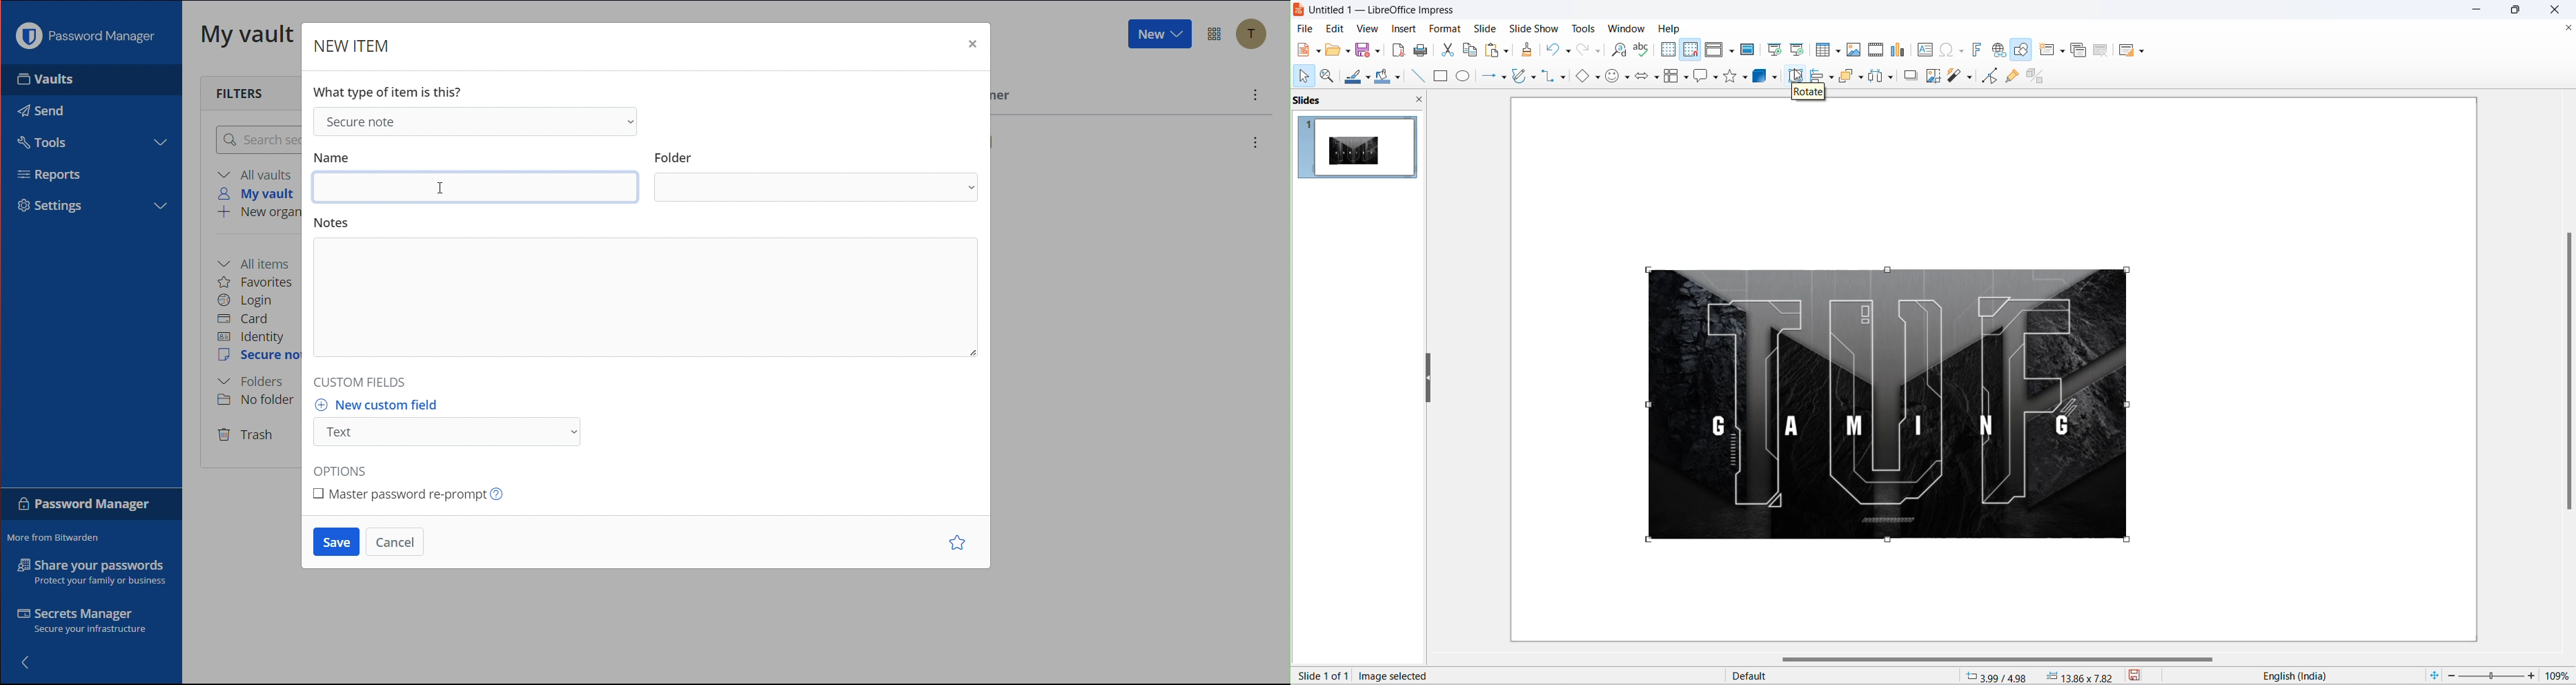 The width and height of the screenshot is (2576, 700). I want to click on slide show, so click(1536, 27).